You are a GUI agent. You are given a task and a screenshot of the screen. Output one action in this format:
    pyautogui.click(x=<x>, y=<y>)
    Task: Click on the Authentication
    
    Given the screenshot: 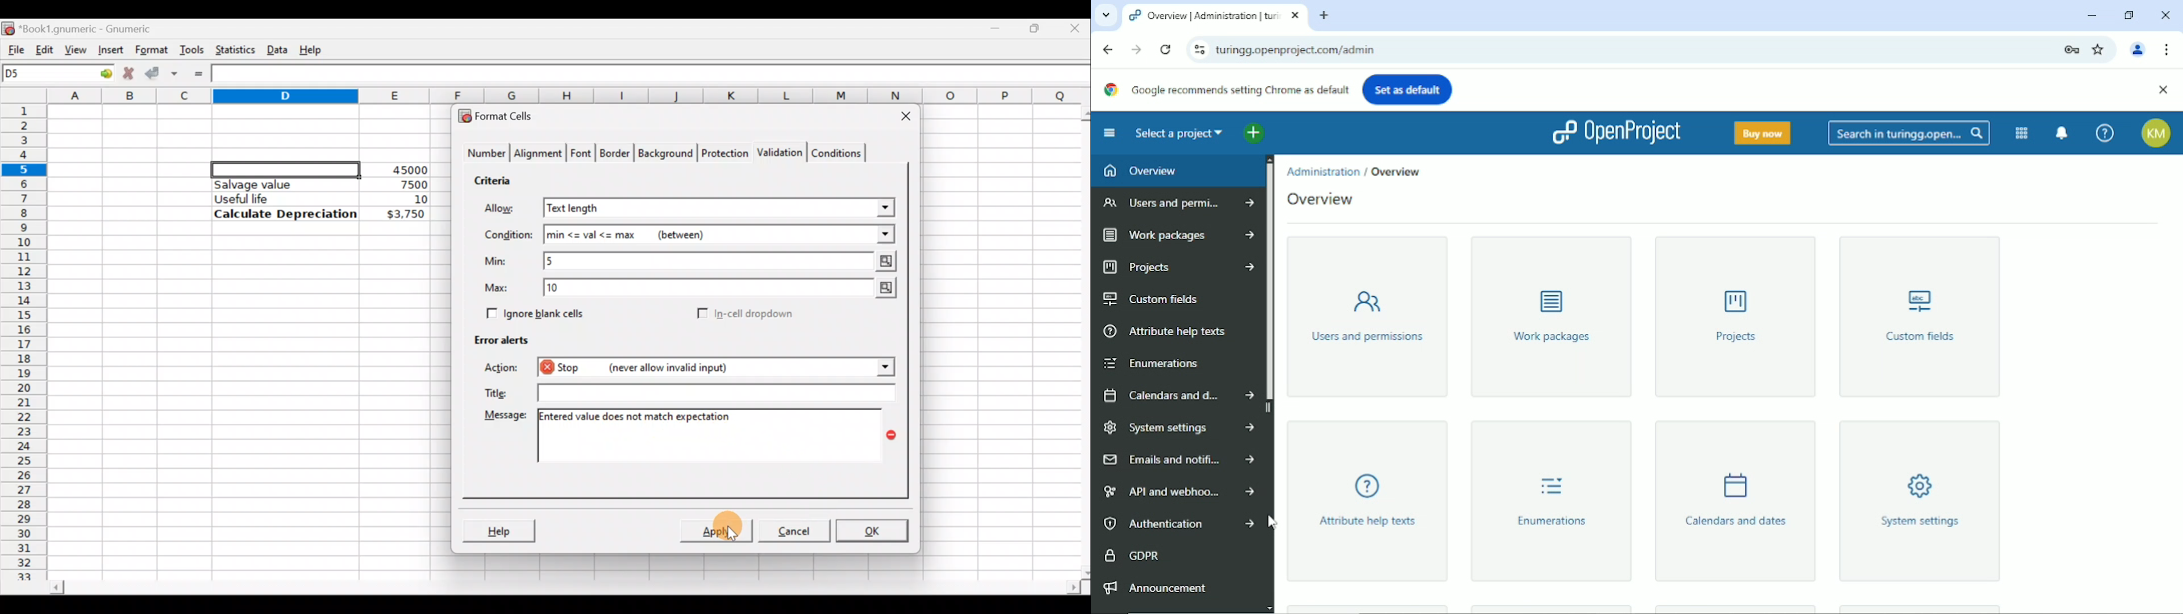 What is the action you would take?
    pyautogui.click(x=1177, y=524)
    